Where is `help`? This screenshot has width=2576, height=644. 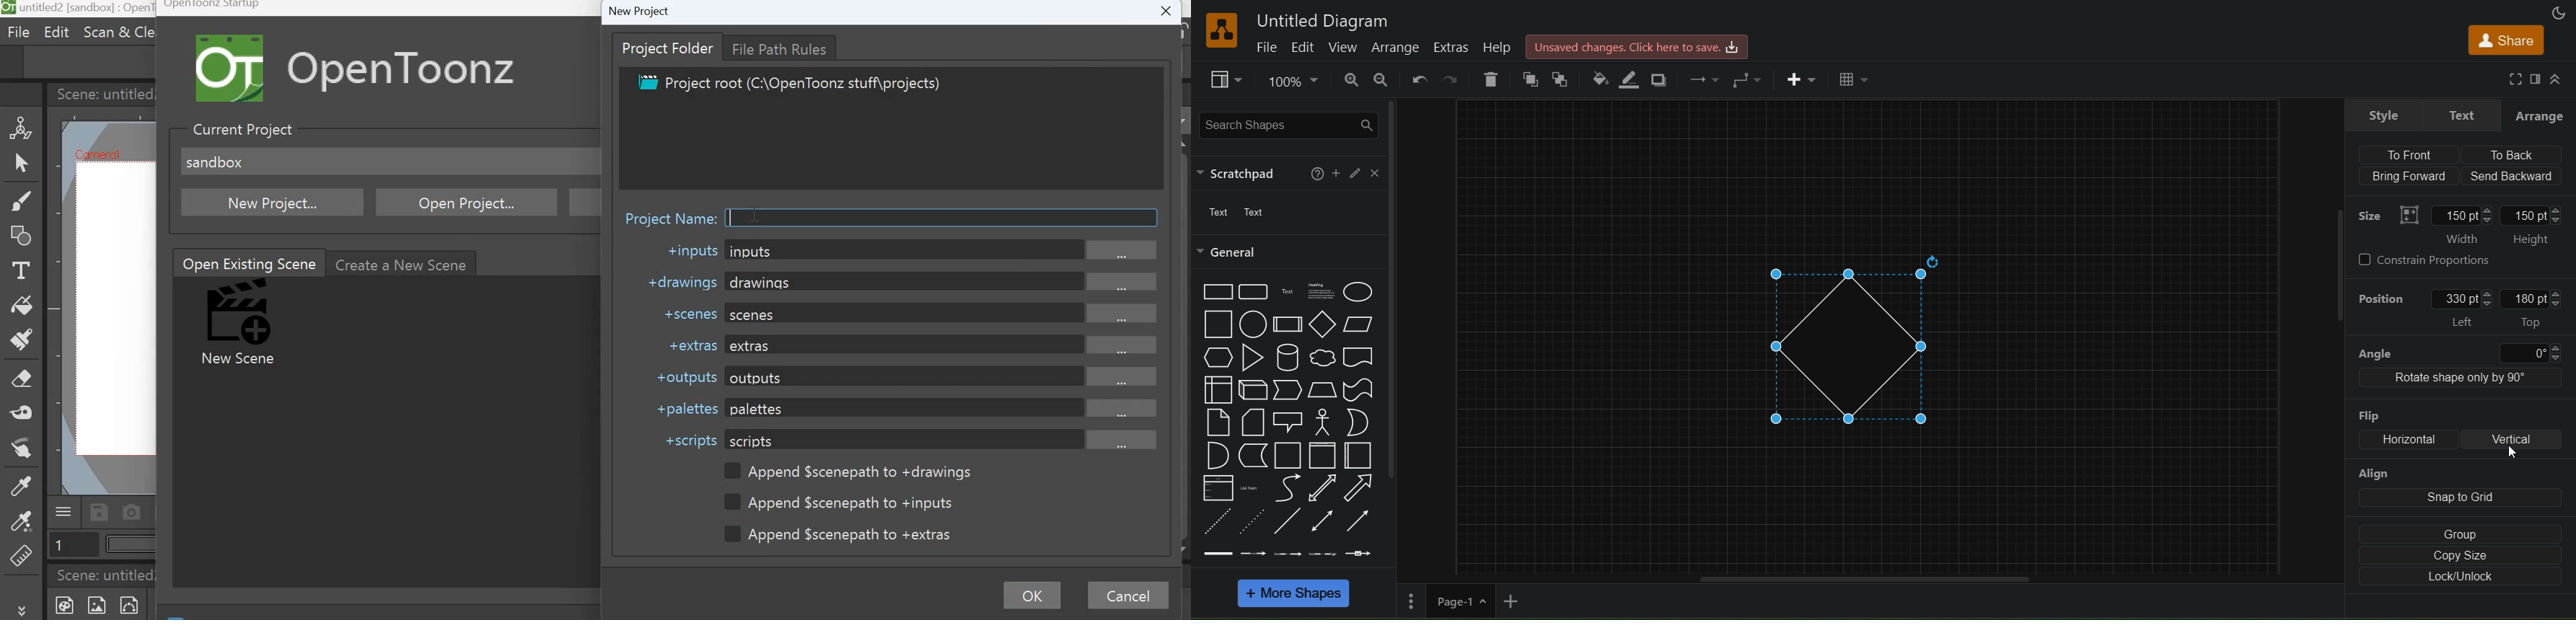
help is located at coordinates (1499, 45).